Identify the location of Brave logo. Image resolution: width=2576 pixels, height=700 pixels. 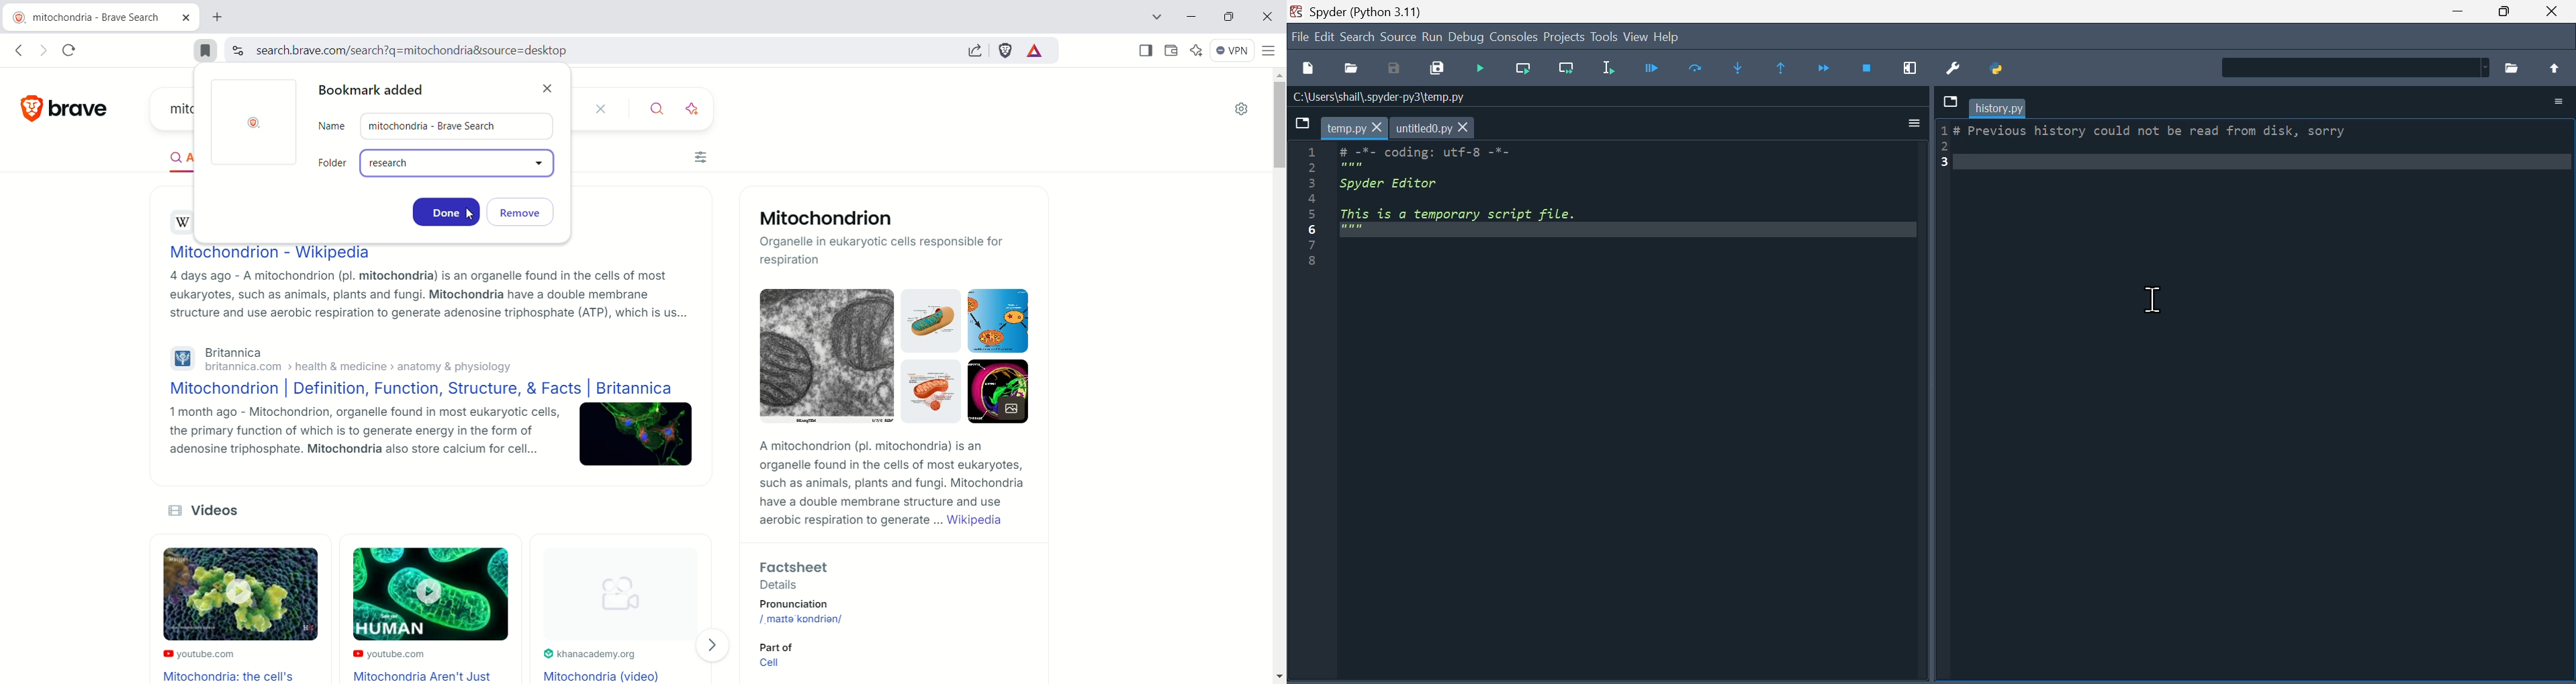
(256, 123).